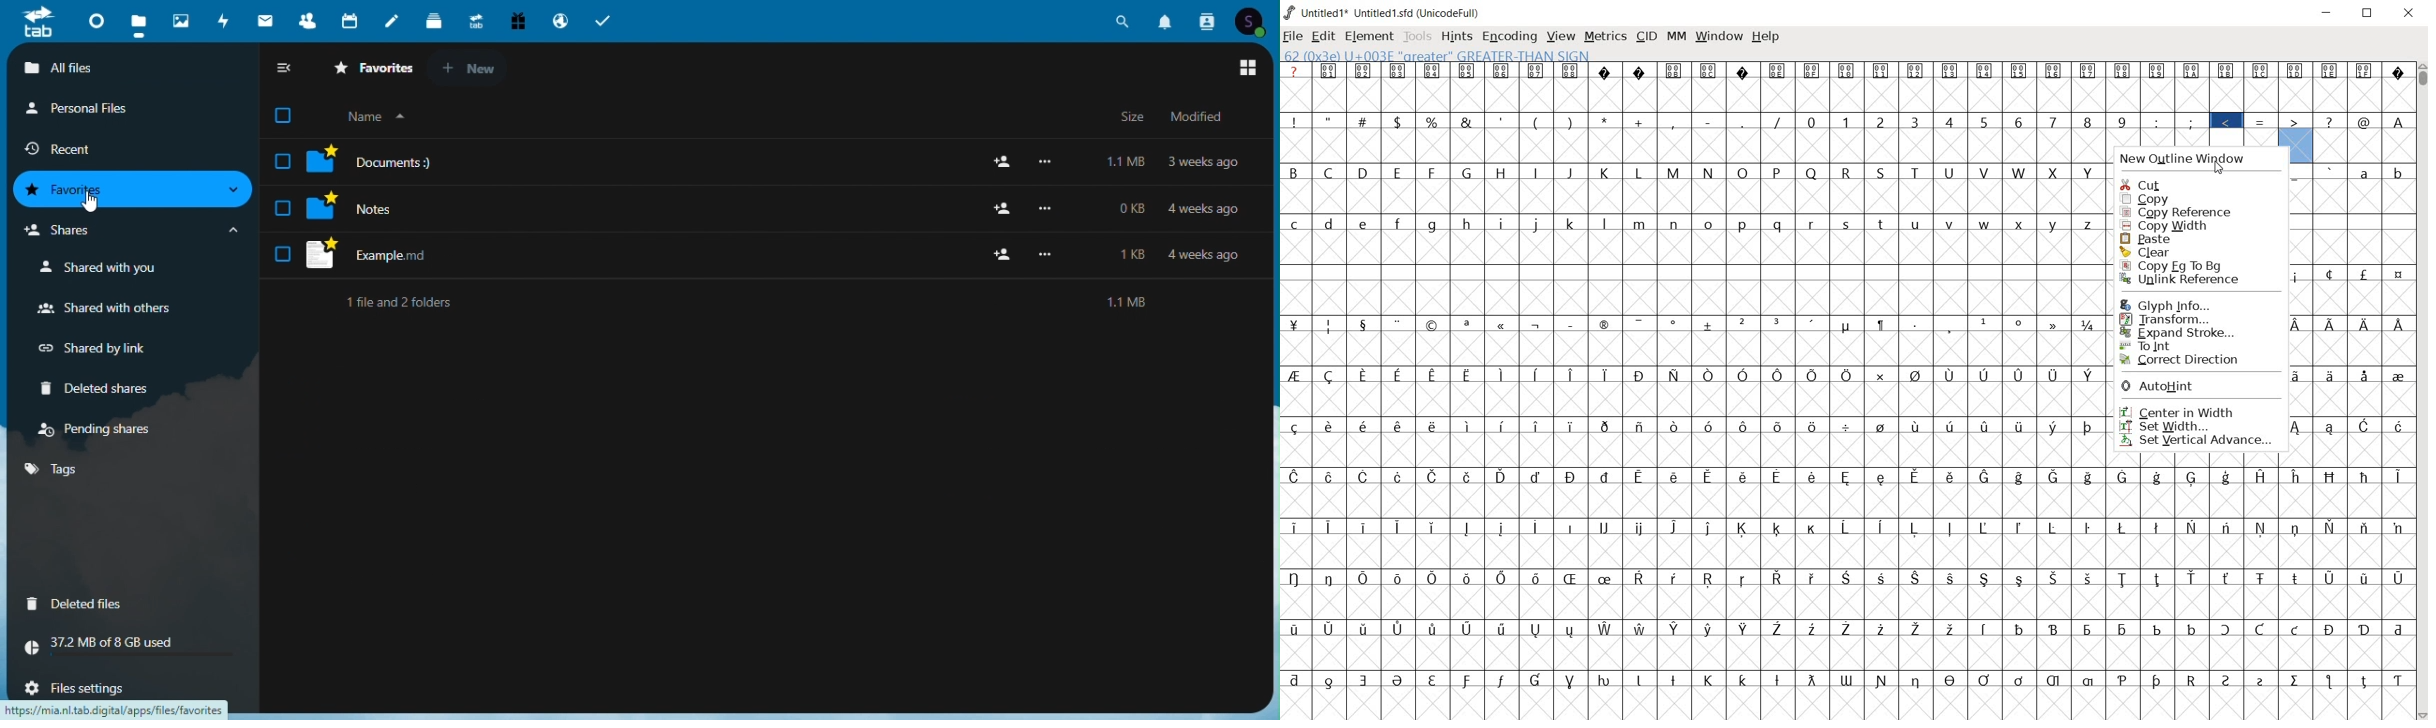 The height and width of the screenshot is (728, 2436). What do you see at coordinates (1209, 21) in the screenshot?
I see `Contacts` at bounding box center [1209, 21].